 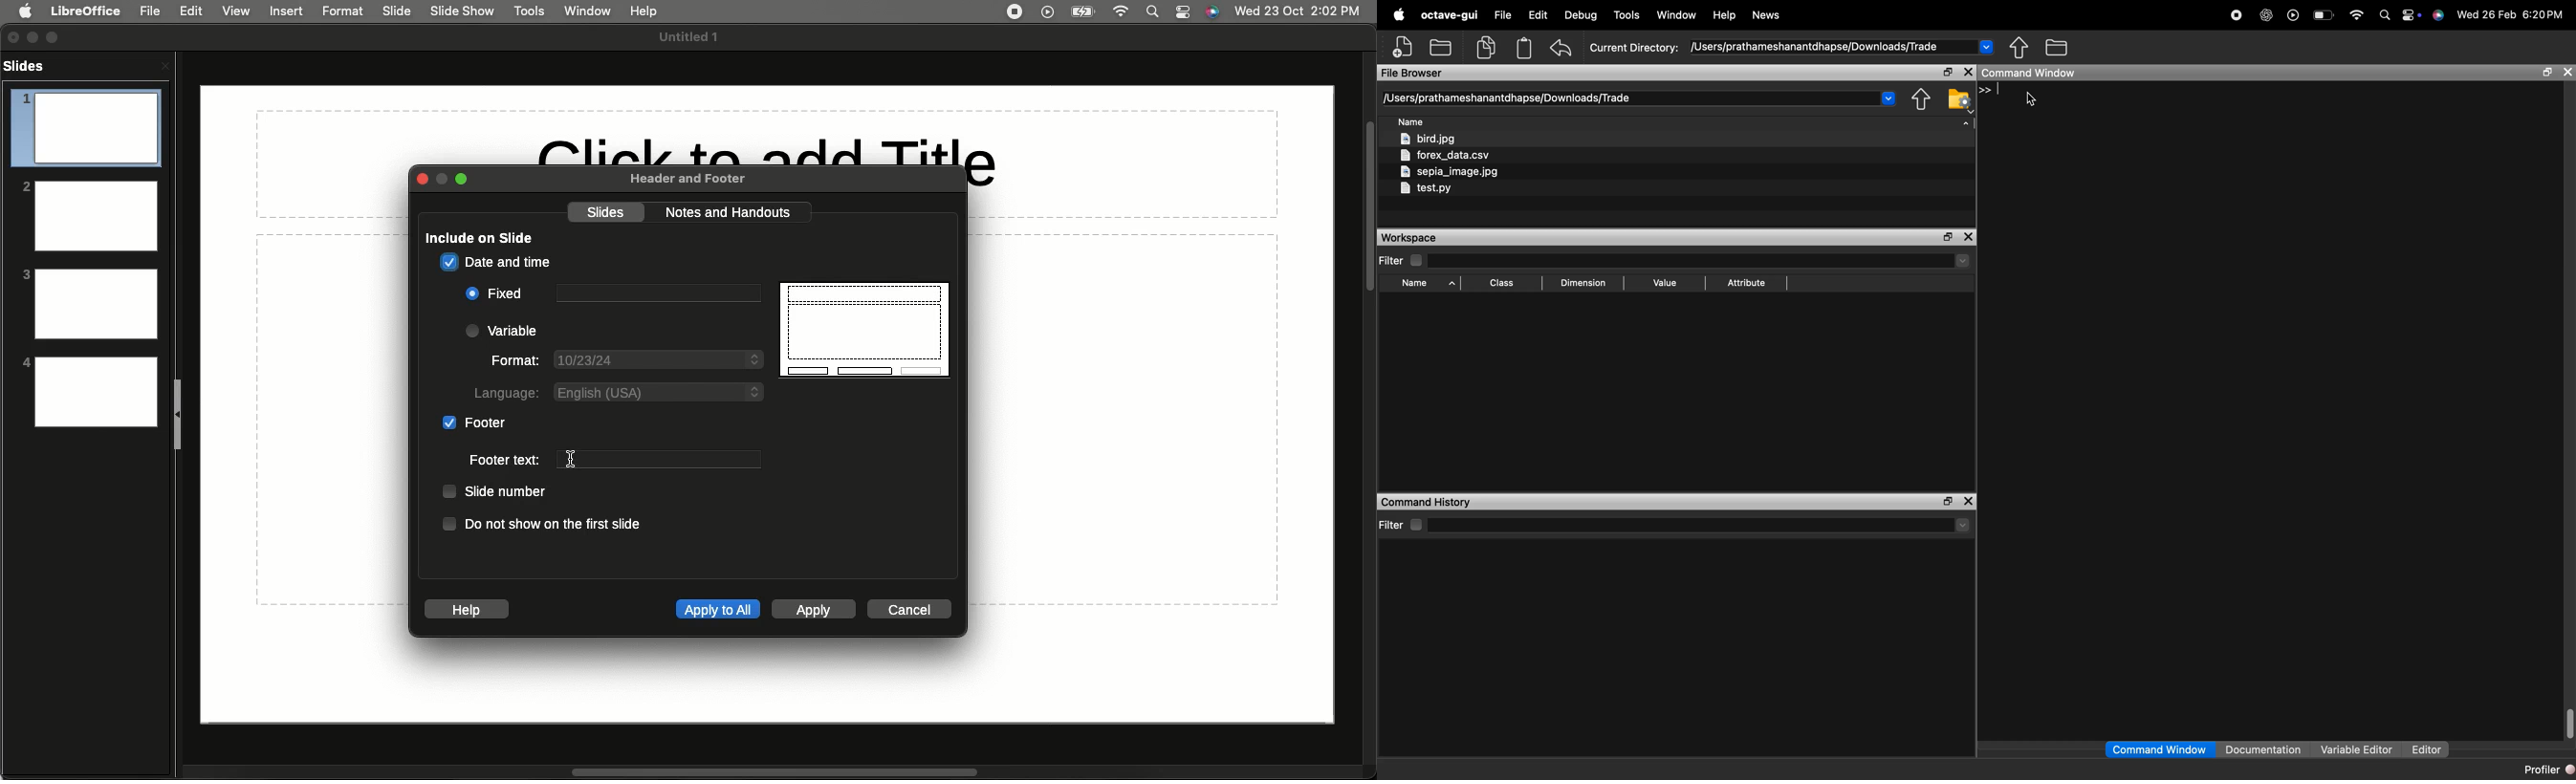 I want to click on File name, so click(x=693, y=37).